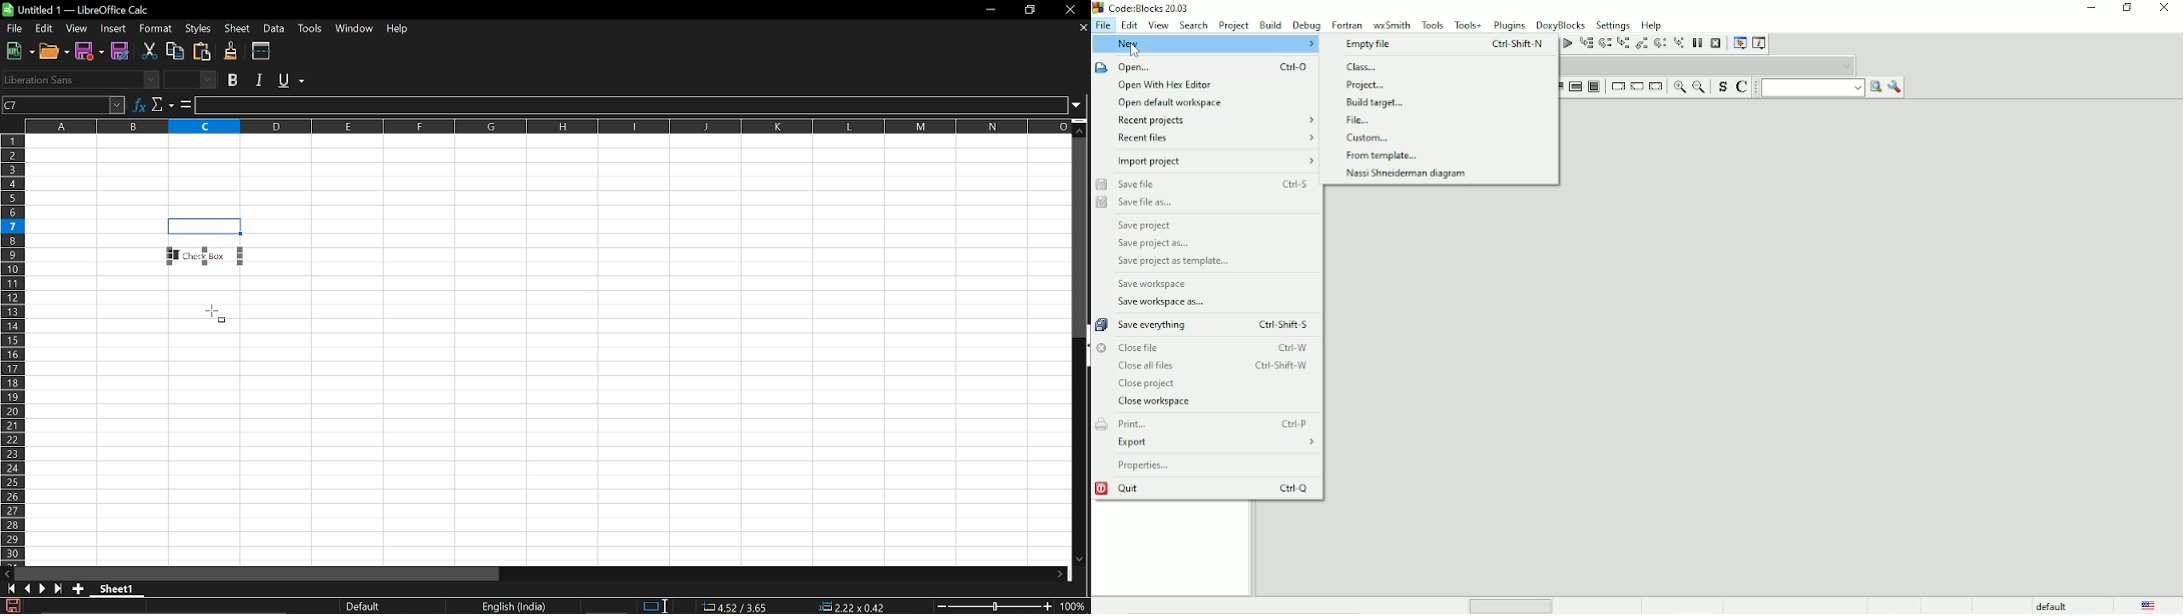 Image resolution: width=2184 pixels, height=616 pixels. What do you see at coordinates (1622, 44) in the screenshot?
I see `Step into` at bounding box center [1622, 44].